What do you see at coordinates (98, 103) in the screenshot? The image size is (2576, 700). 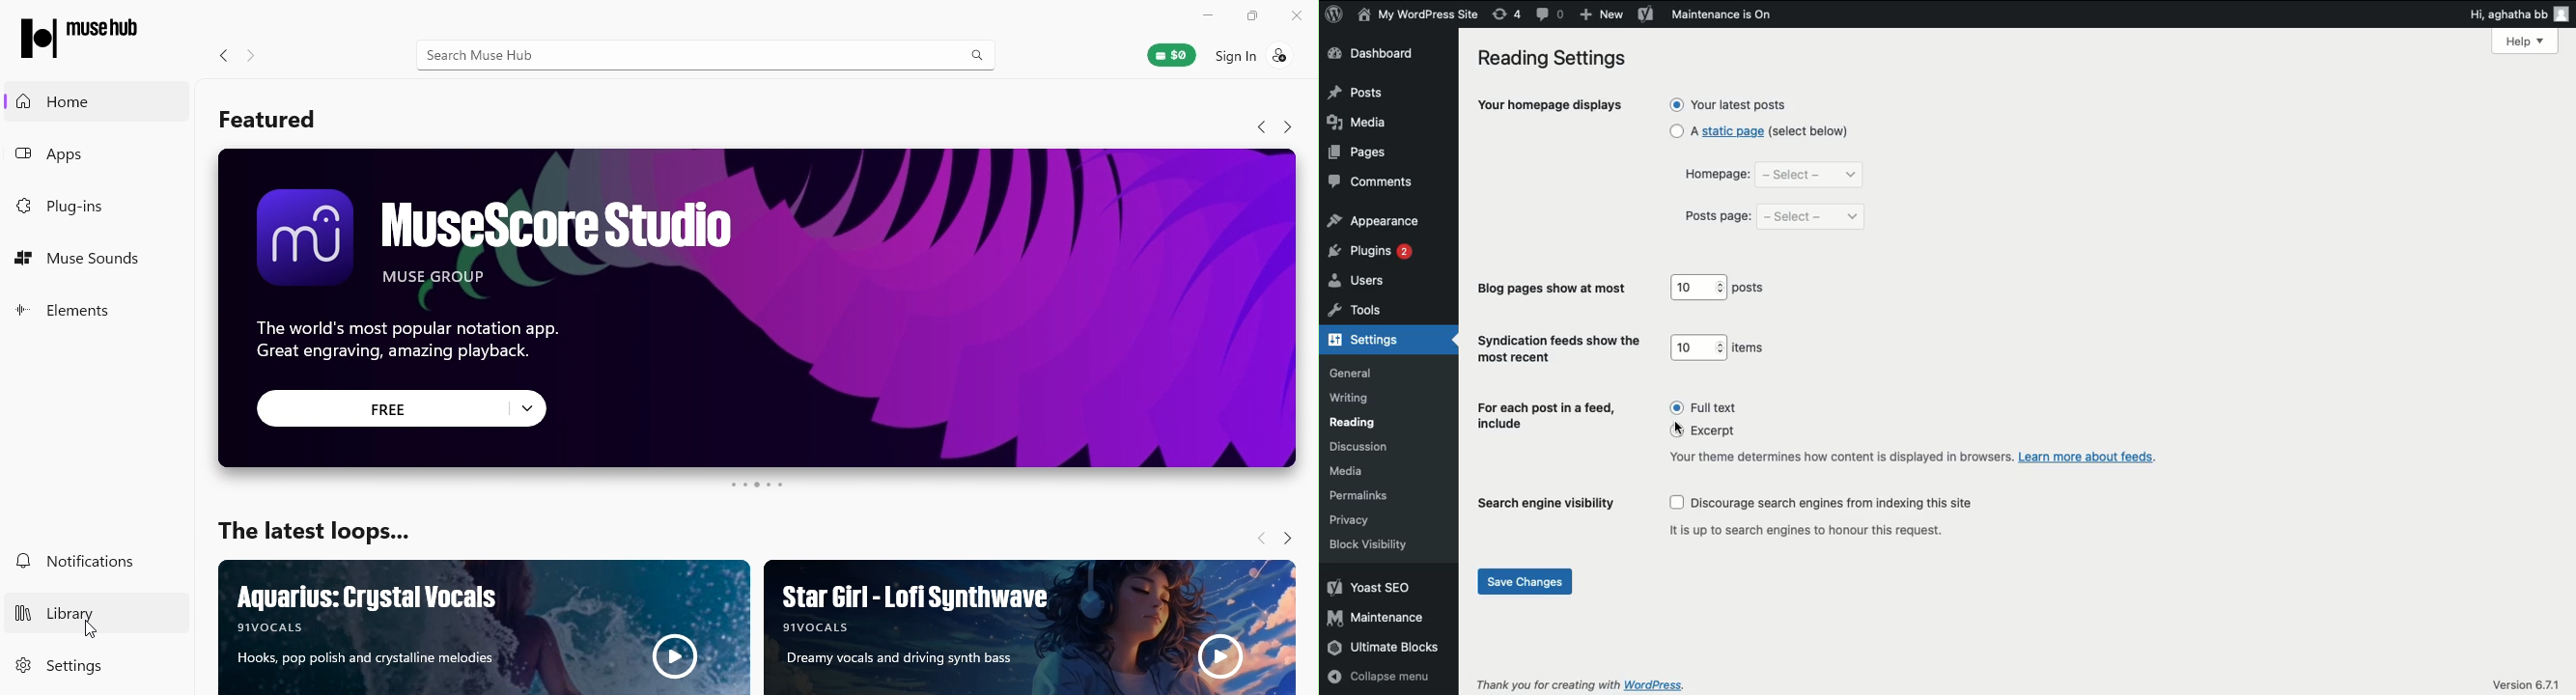 I see `Home` at bounding box center [98, 103].